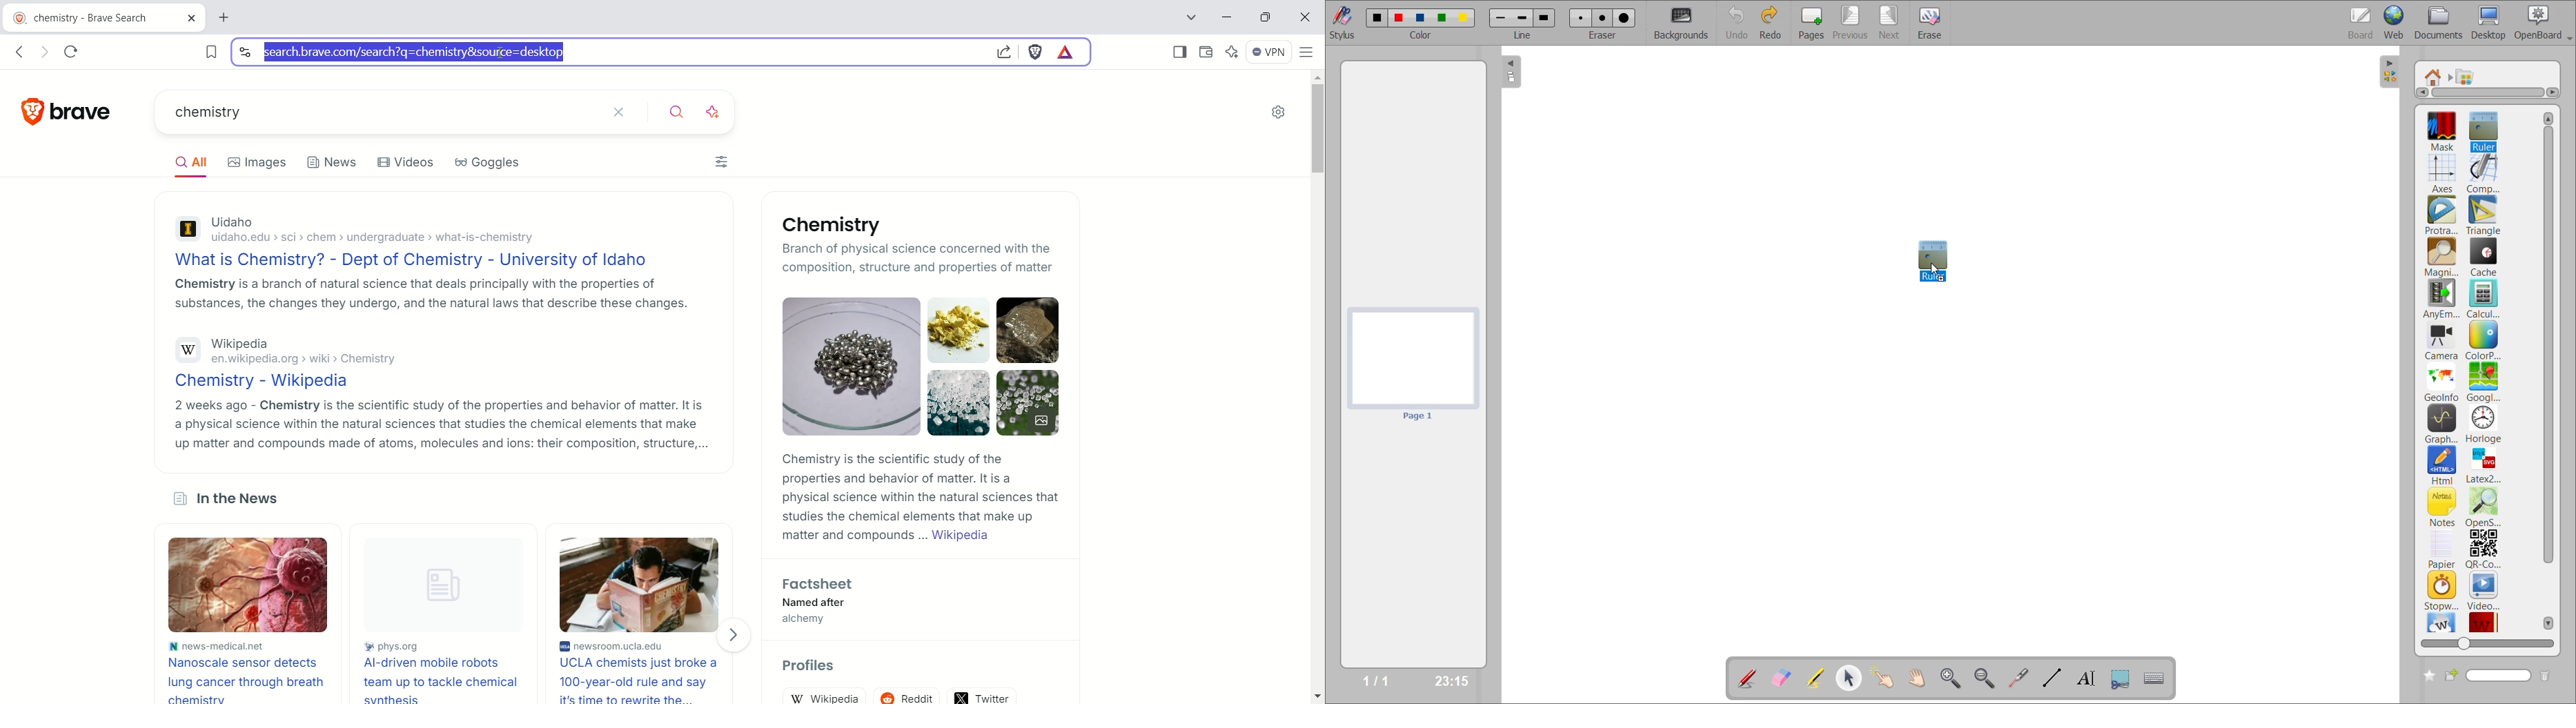 Image resolution: width=2576 pixels, height=728 pixels. Describe the element at coordinates (1745, 677) in the screenshot. I see `annotate document` at that location.